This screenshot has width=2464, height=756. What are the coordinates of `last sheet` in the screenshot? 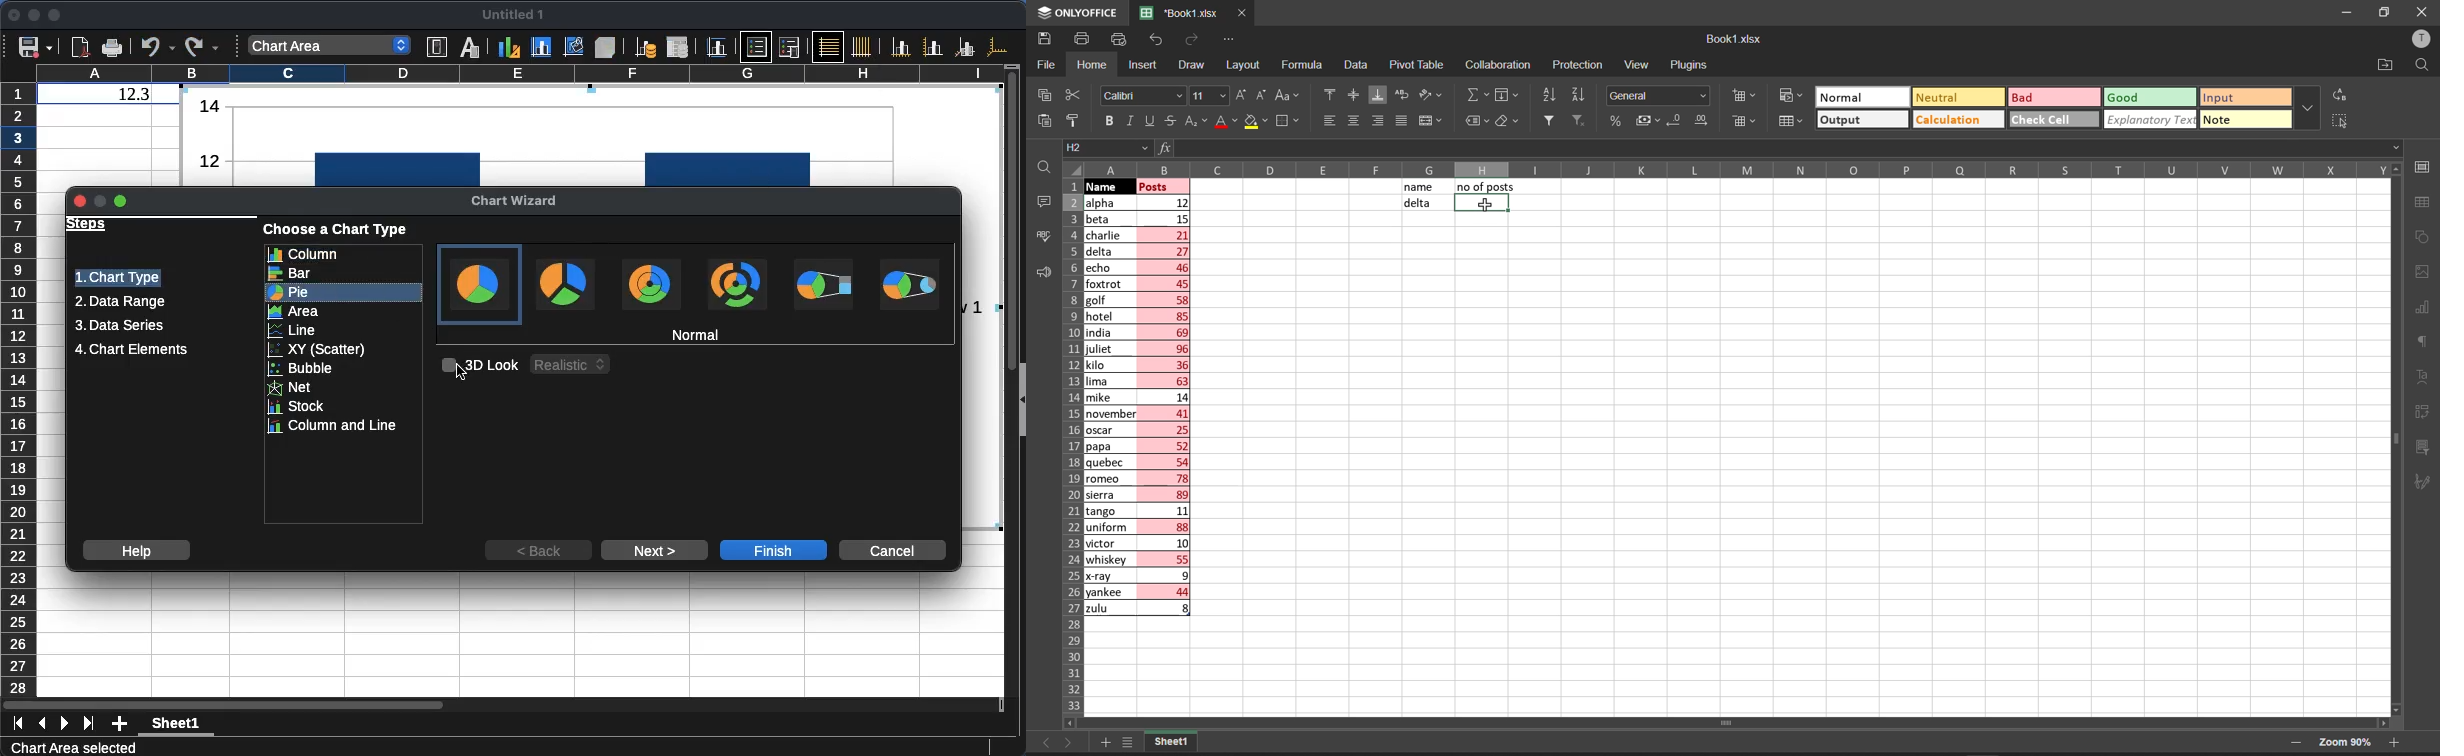 It's located at (88, 724).